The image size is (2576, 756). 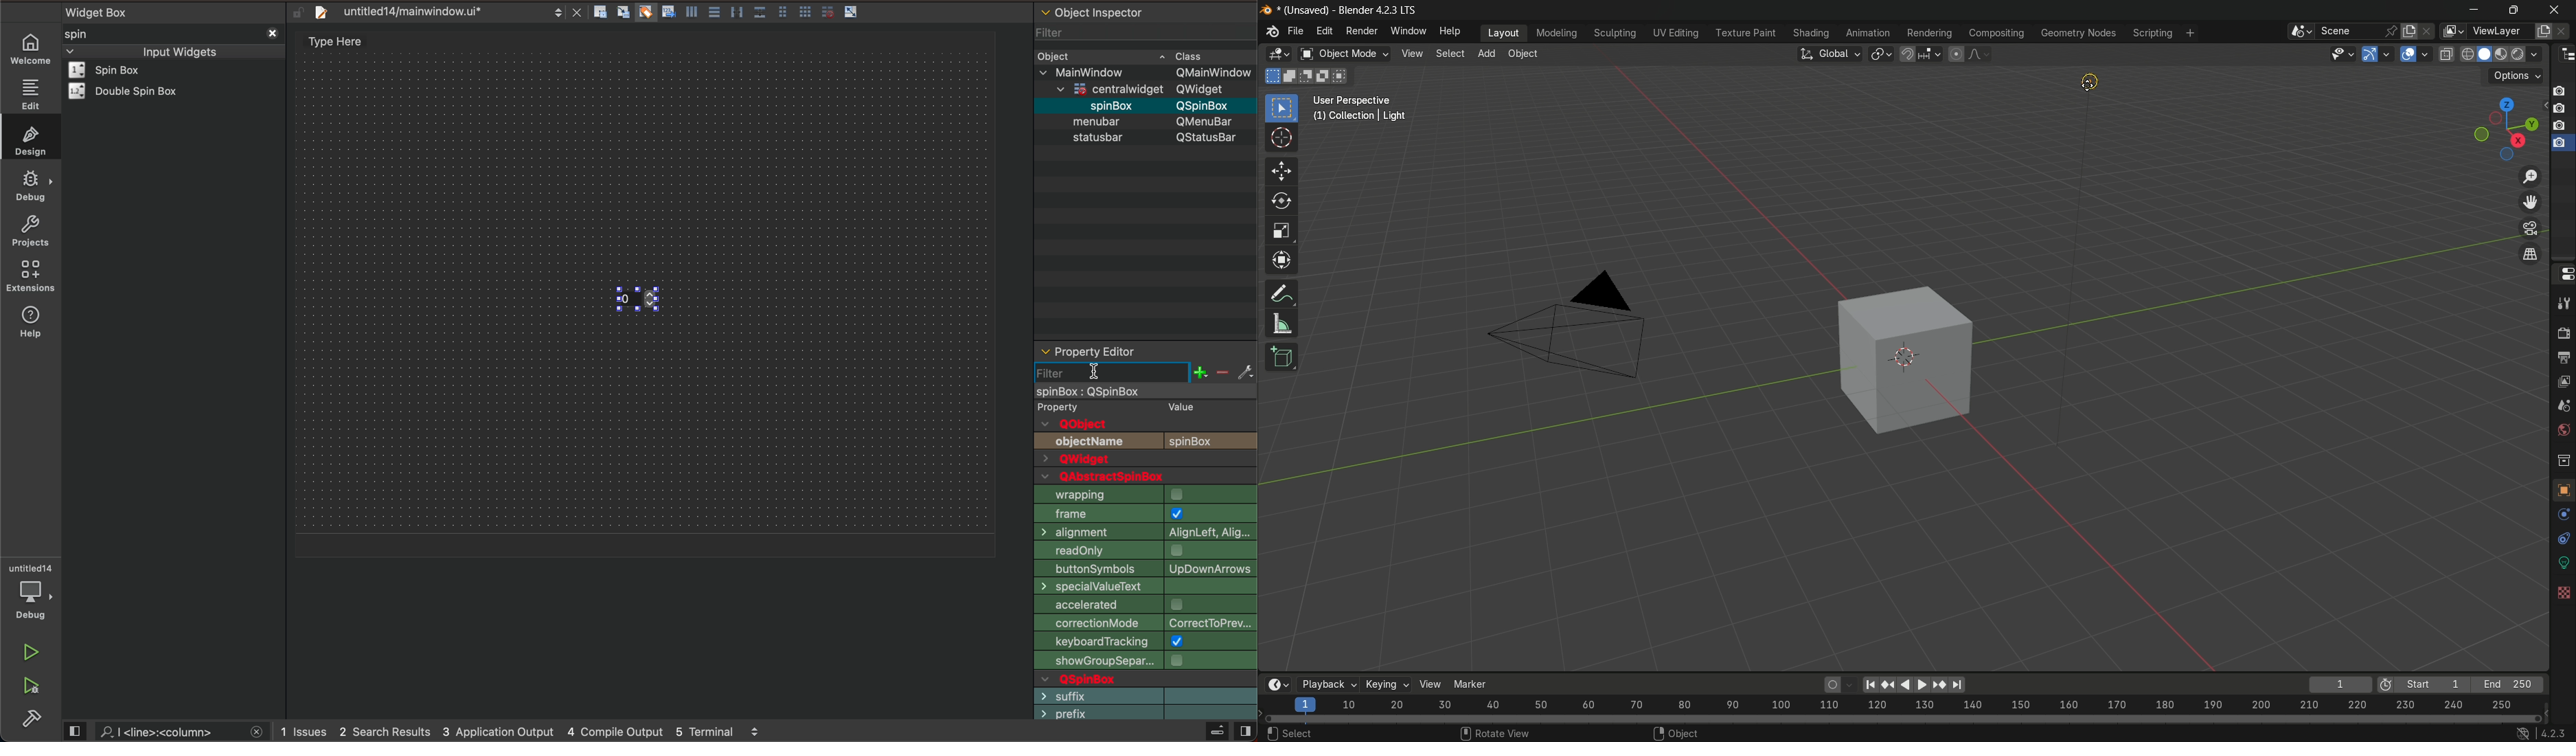 What do you see at coordinates (2338, 684) in the screenshot?
I see `current key frame` at bounding box center [2338, 684].